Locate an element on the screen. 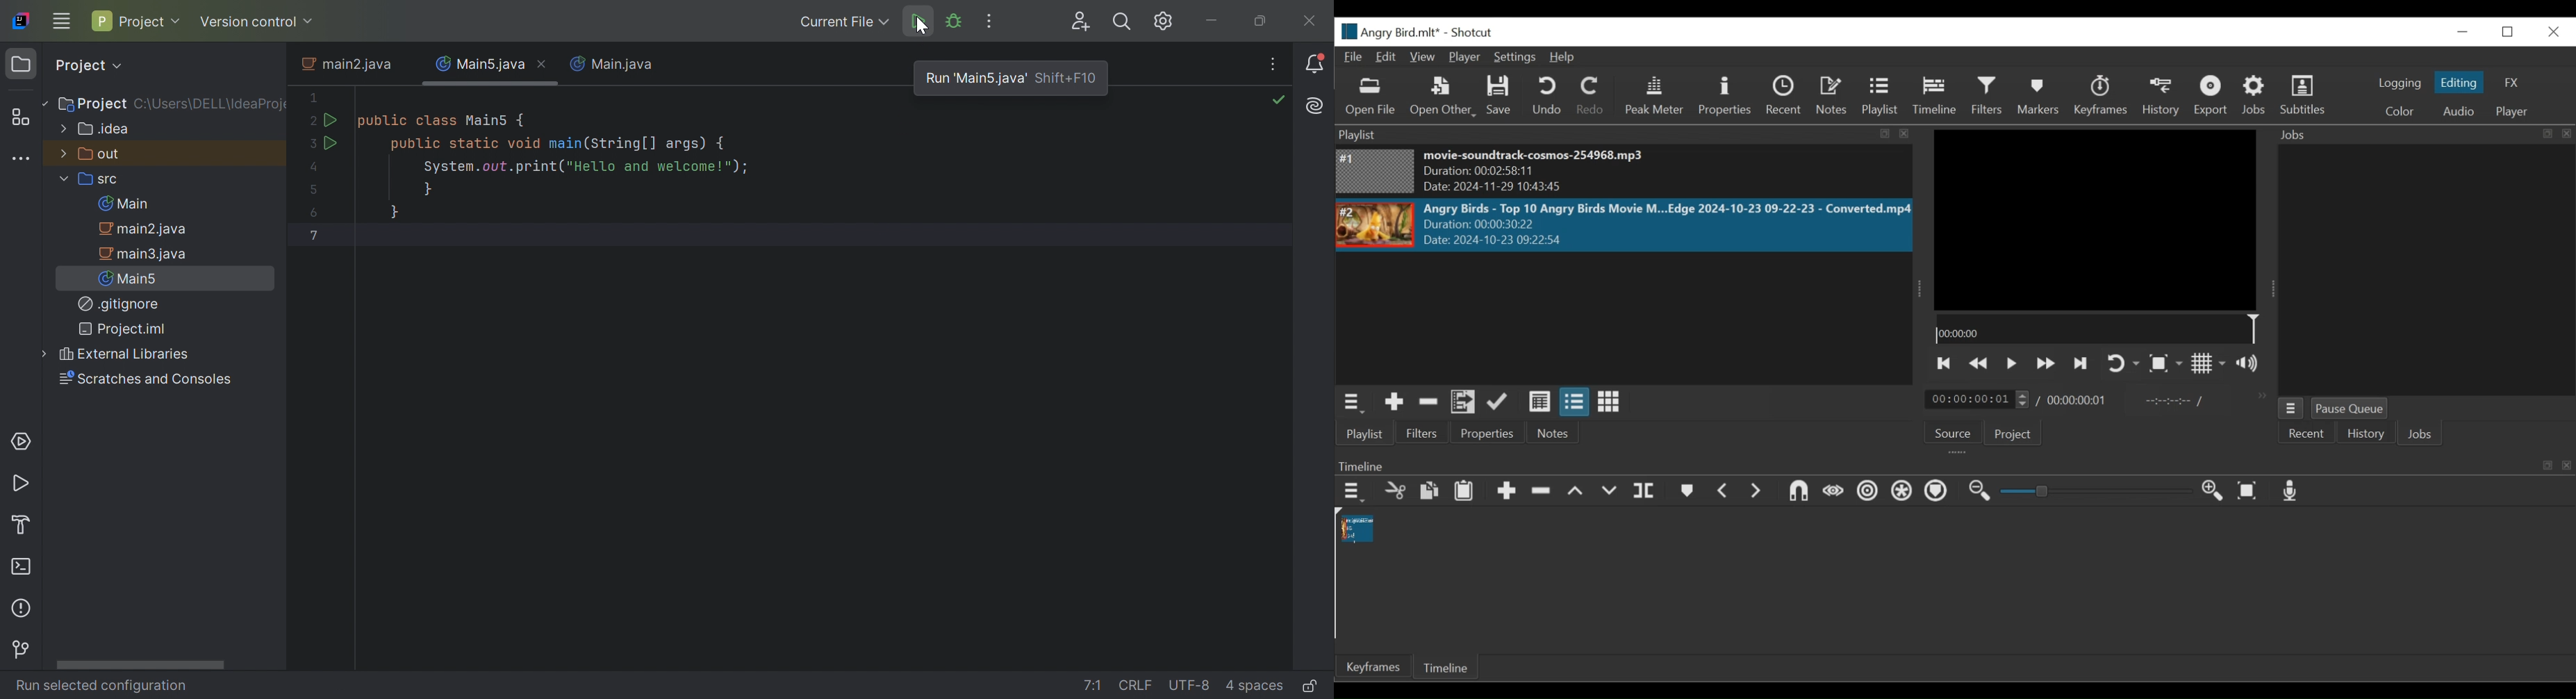  Ripple Markers is located at coordinates (1936, 493).